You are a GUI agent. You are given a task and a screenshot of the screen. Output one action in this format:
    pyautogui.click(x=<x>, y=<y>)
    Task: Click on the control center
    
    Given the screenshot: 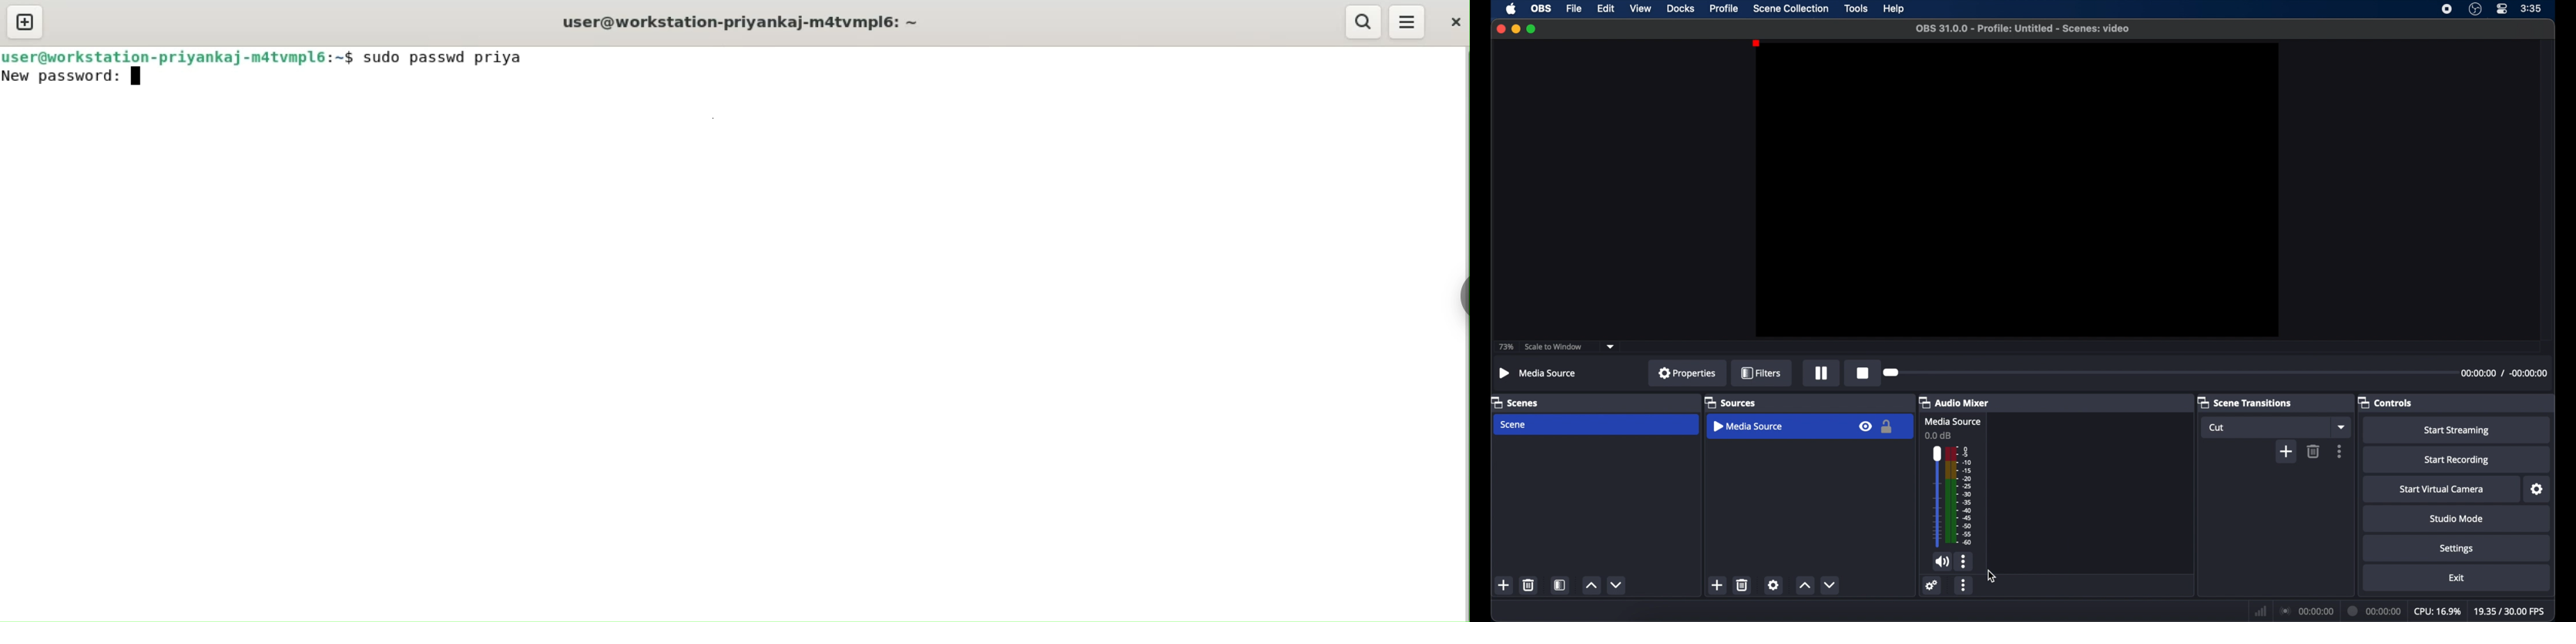 What is the action you would take?
    pyautogui.click(x=2503, y=9)
    